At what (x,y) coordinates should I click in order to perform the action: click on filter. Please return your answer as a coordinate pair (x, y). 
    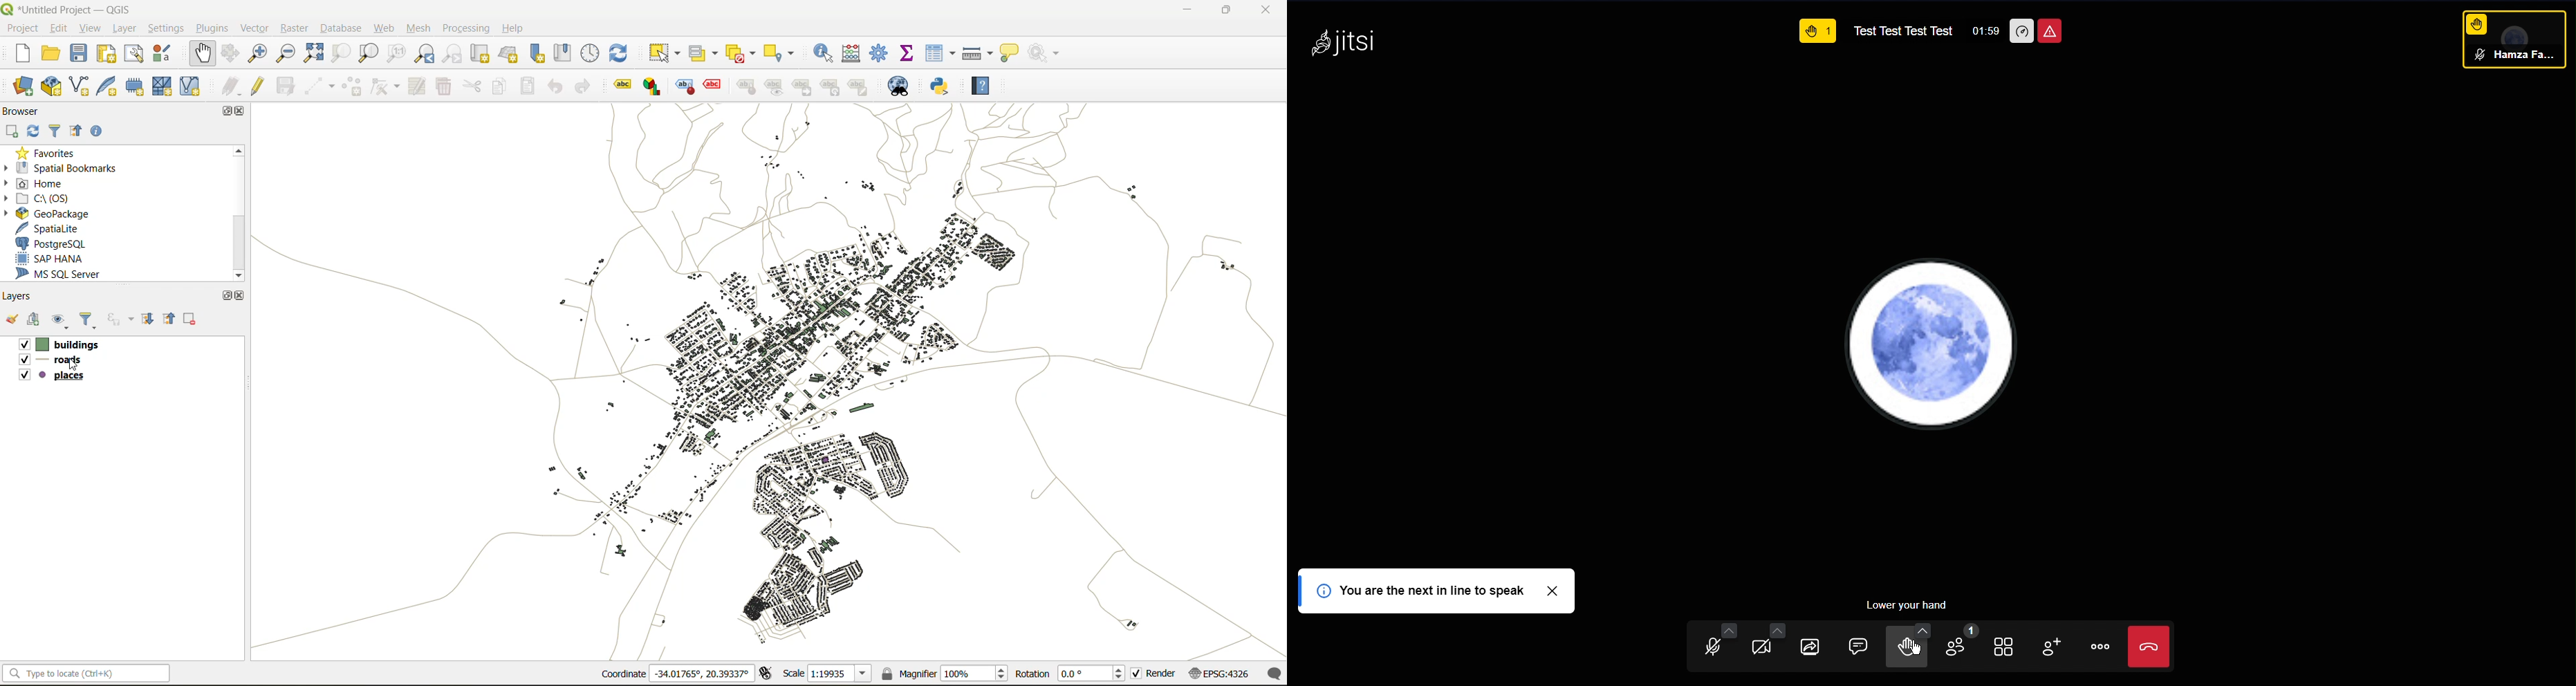
    Looking at the image, I should click on (91, 320).